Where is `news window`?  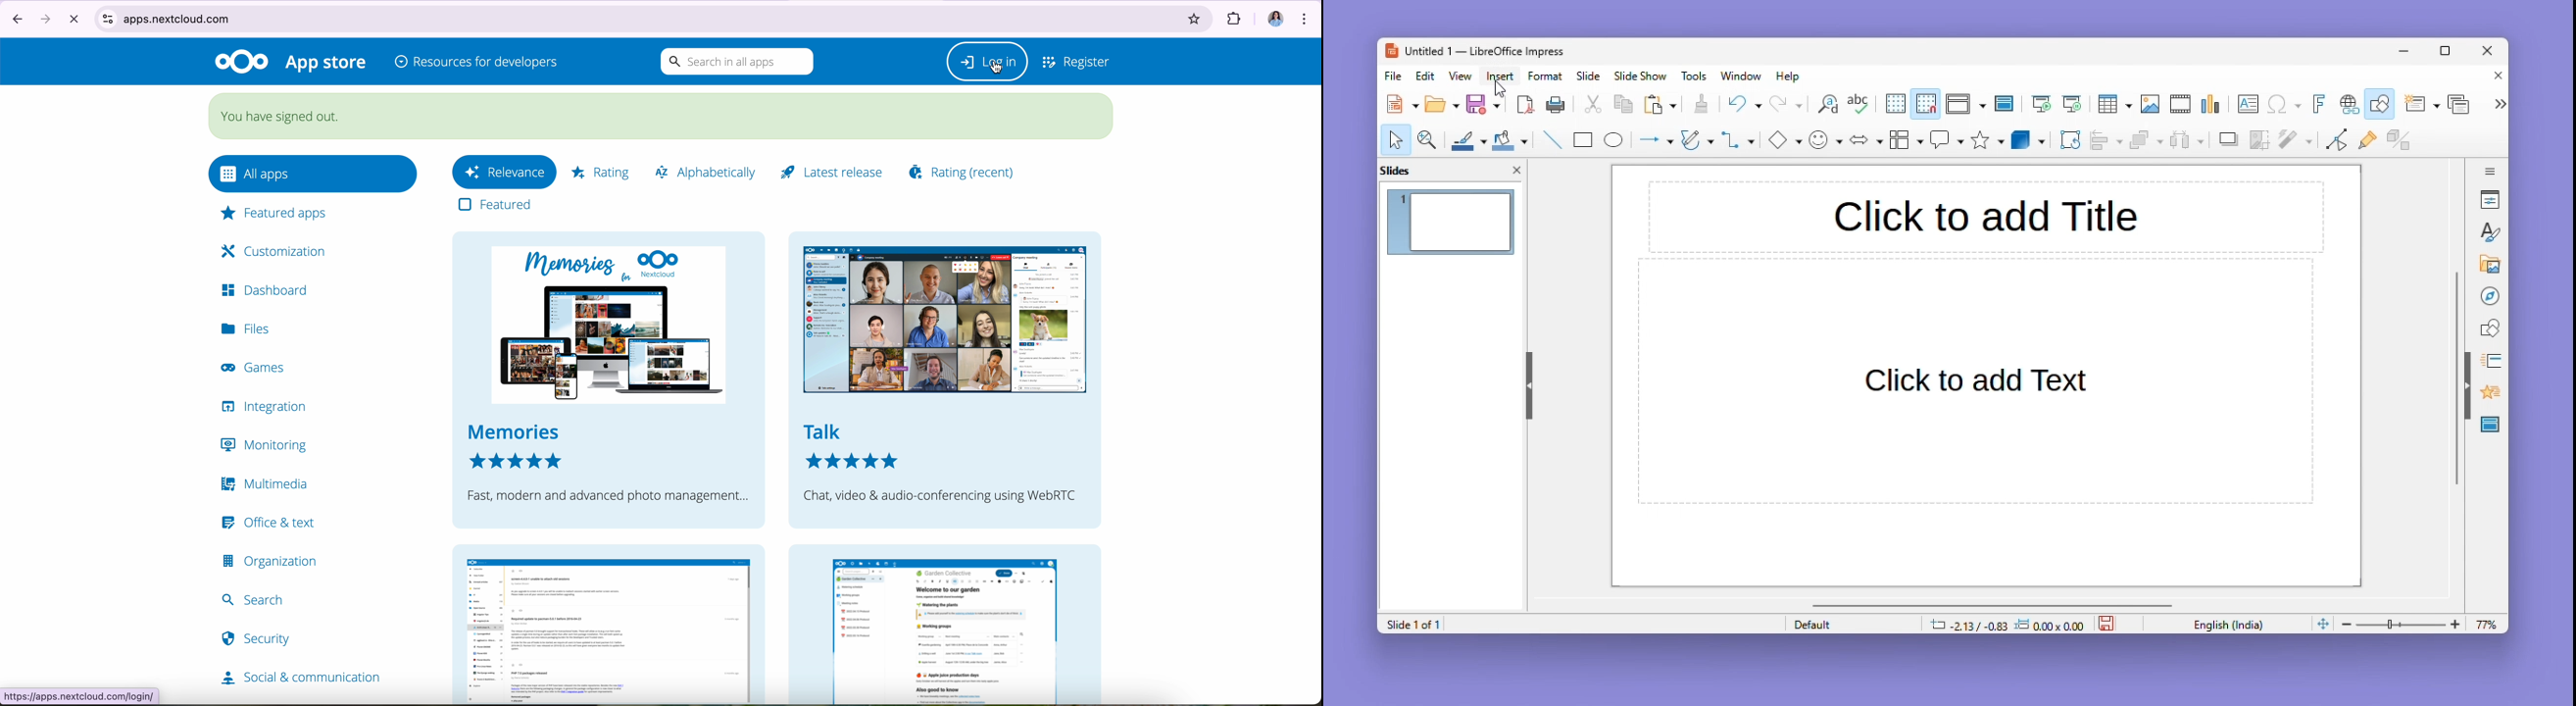
news window is located at coordinates (607, 626).